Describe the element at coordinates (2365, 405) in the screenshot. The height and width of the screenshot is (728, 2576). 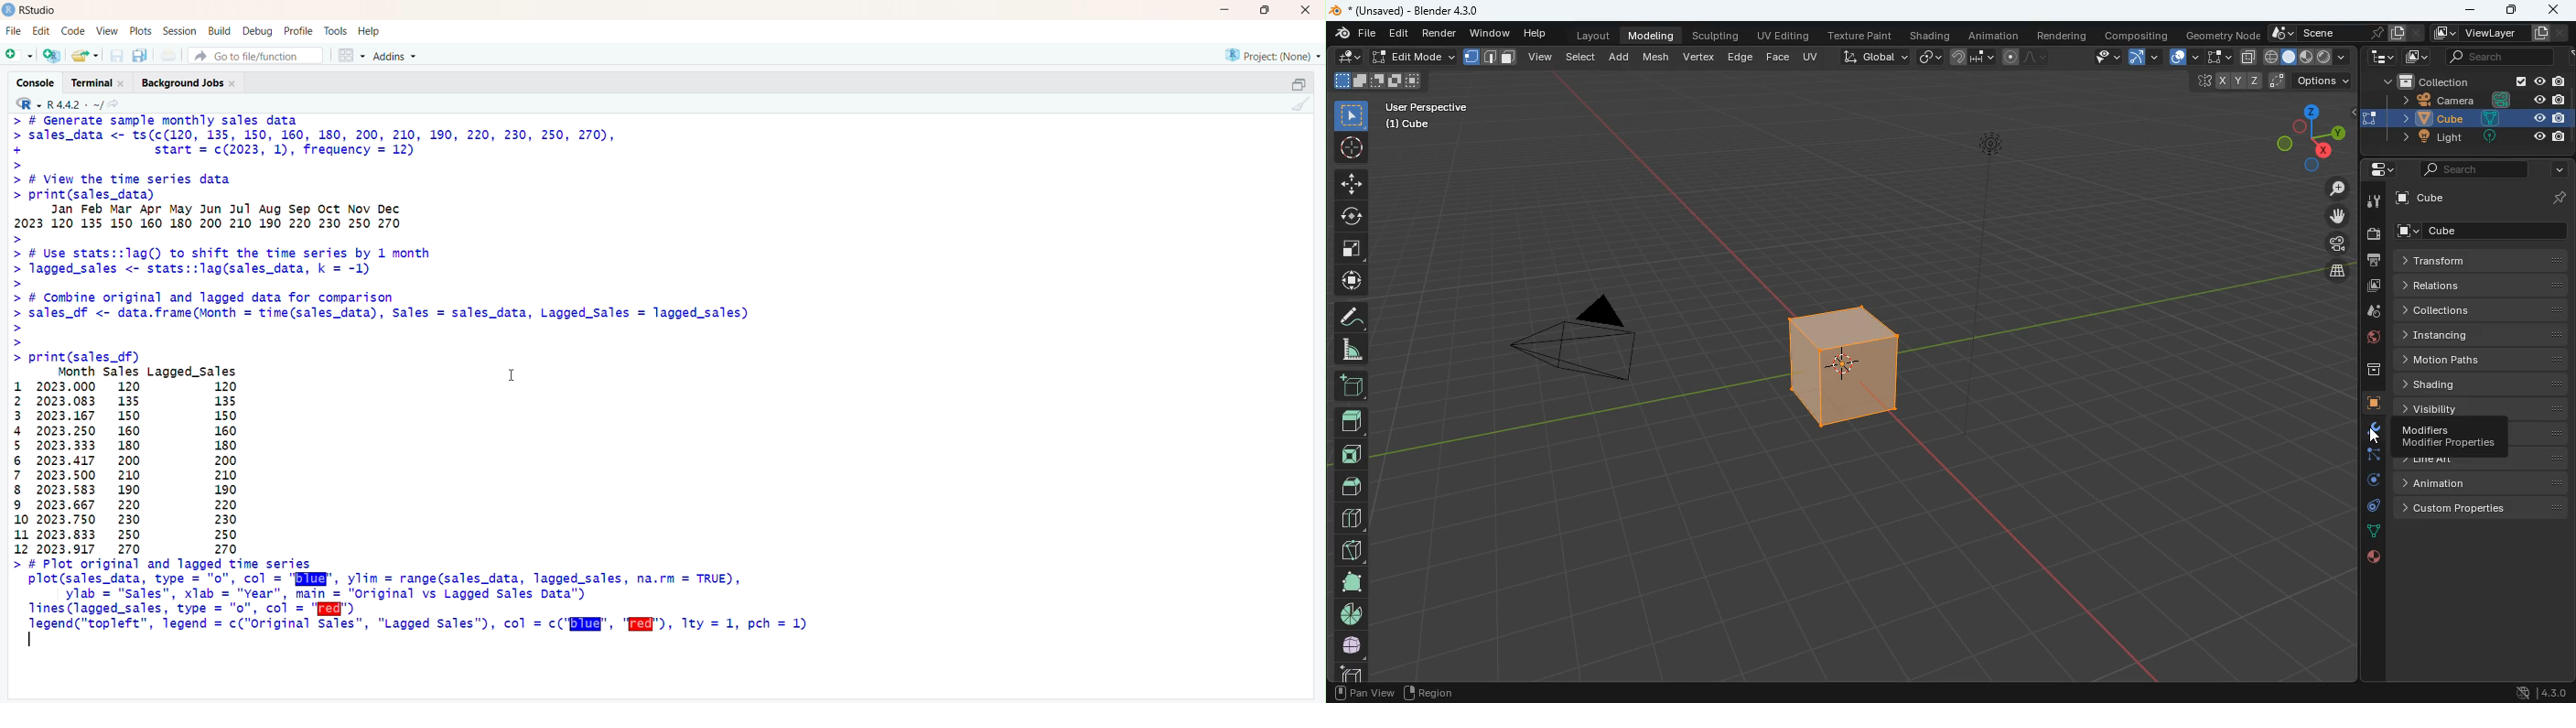
I see `cube` at that location.